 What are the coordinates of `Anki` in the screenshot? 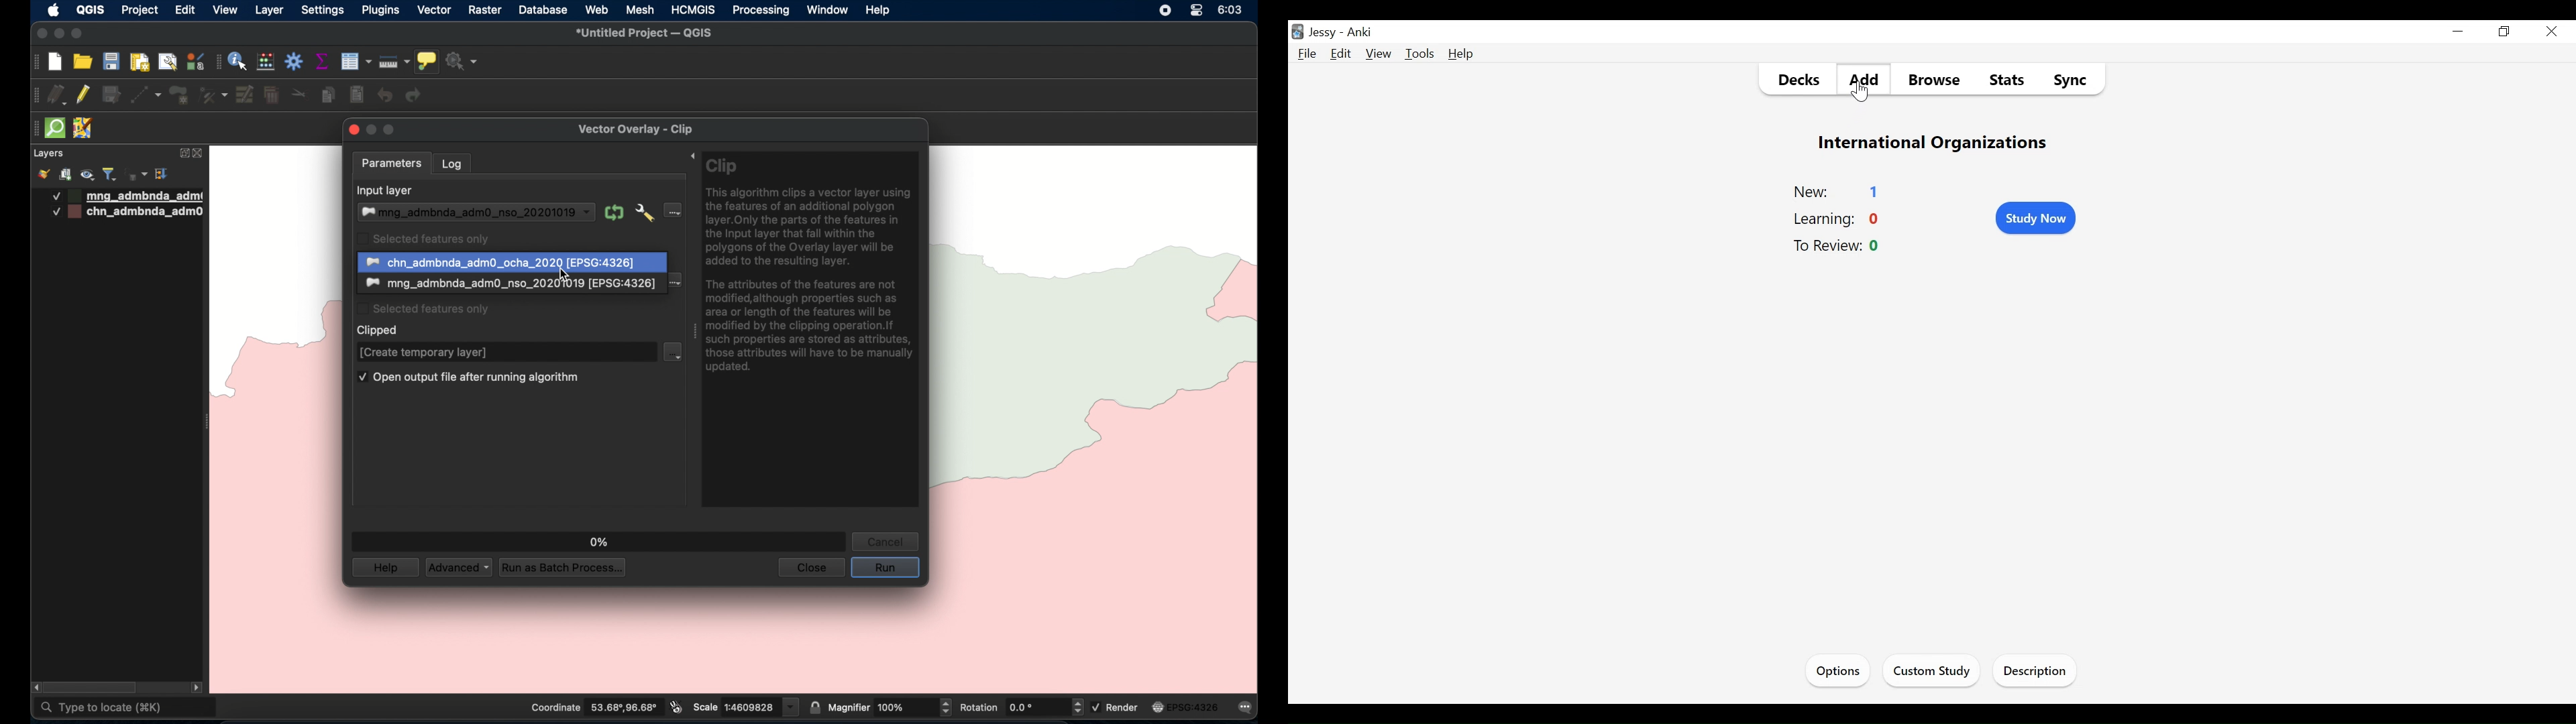 It's located at (1361, 32).